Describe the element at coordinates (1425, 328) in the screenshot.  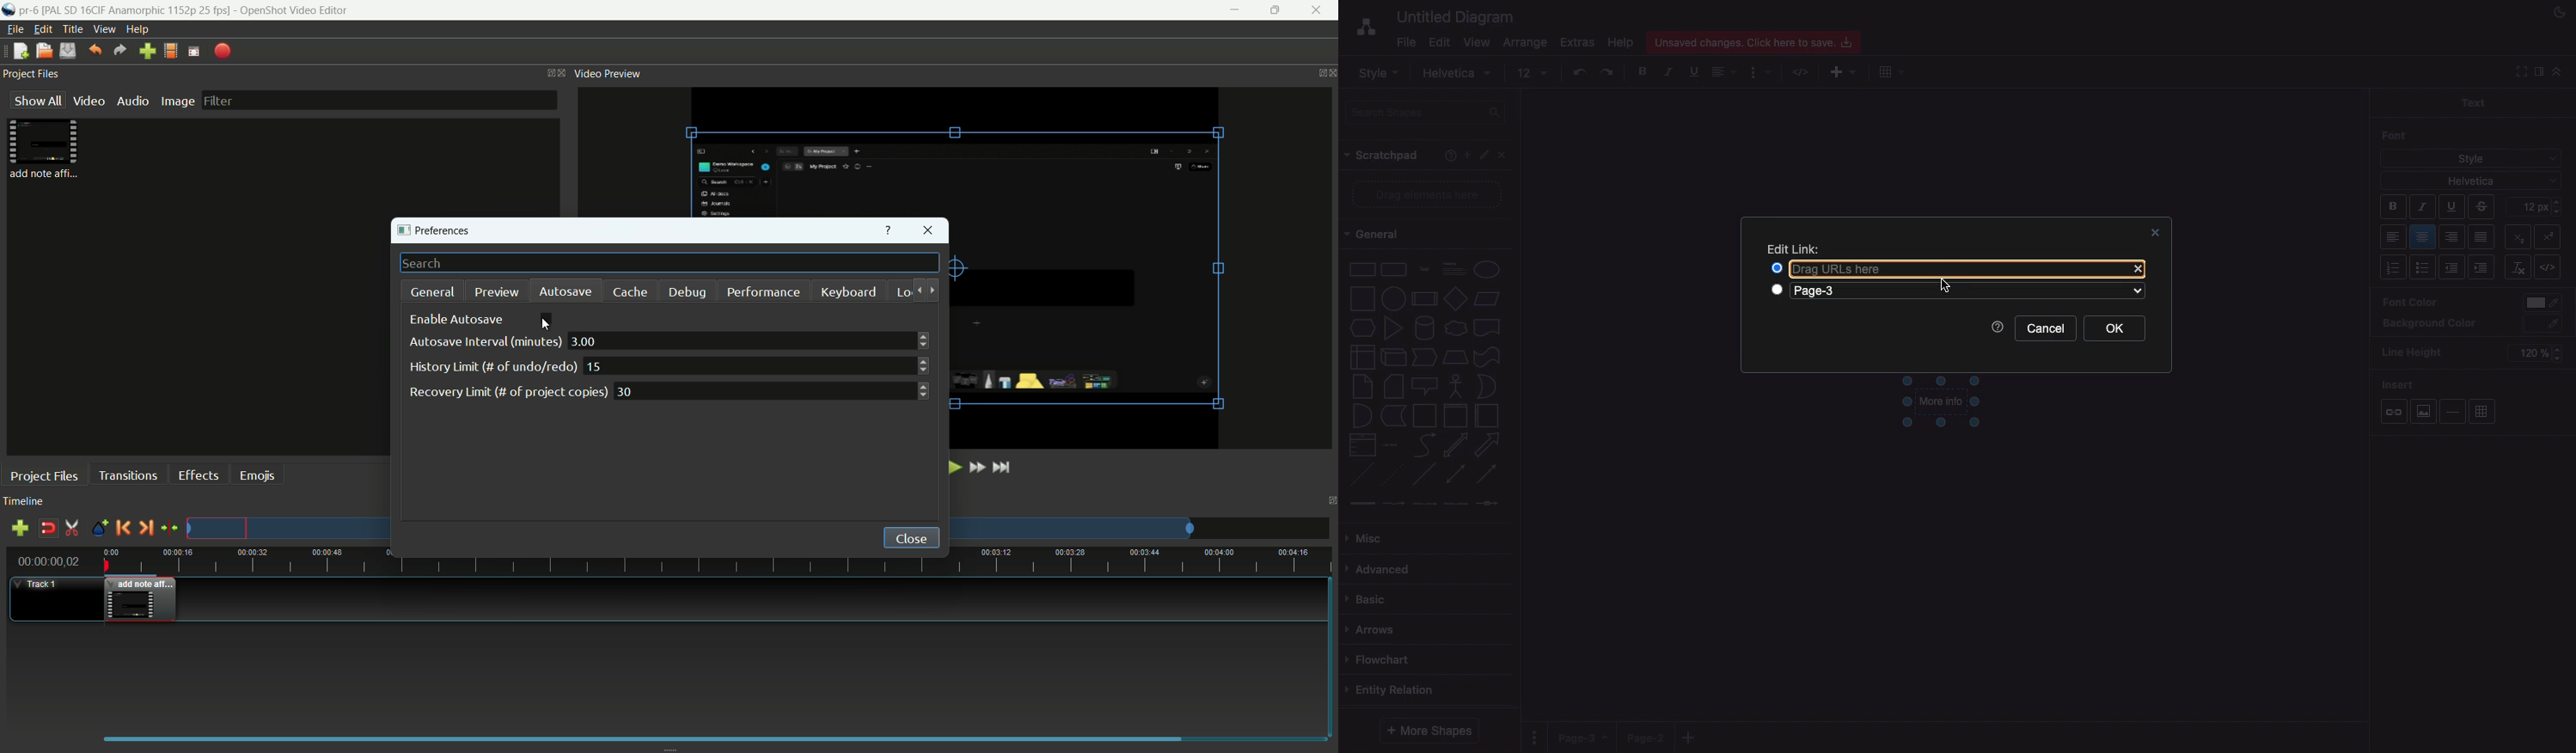
I see `cylinder` at that location.